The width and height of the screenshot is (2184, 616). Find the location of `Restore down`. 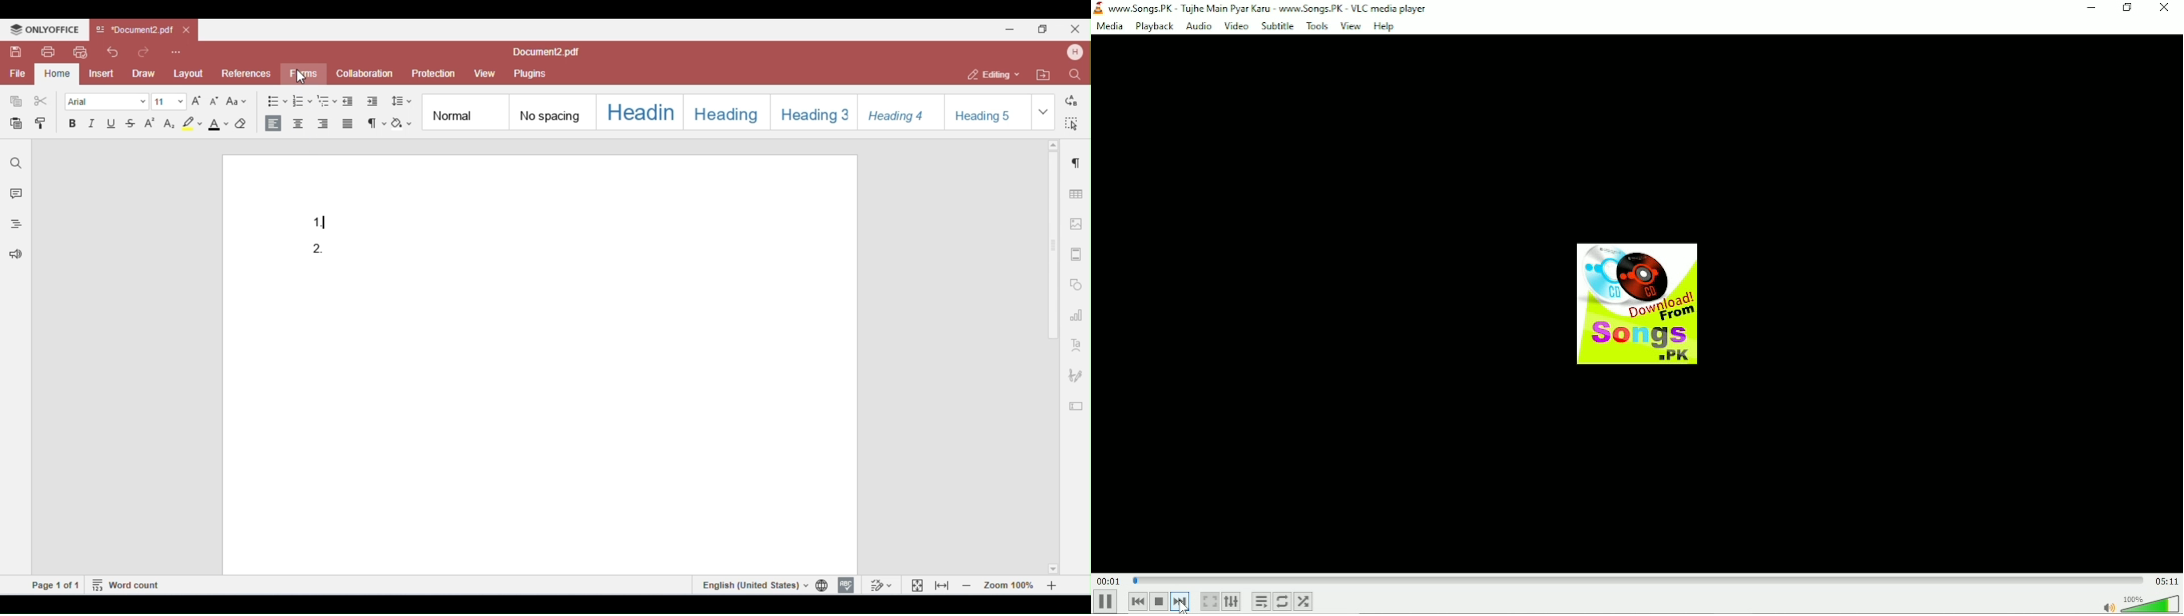

Restore down is located at coordinates (2127, 7).